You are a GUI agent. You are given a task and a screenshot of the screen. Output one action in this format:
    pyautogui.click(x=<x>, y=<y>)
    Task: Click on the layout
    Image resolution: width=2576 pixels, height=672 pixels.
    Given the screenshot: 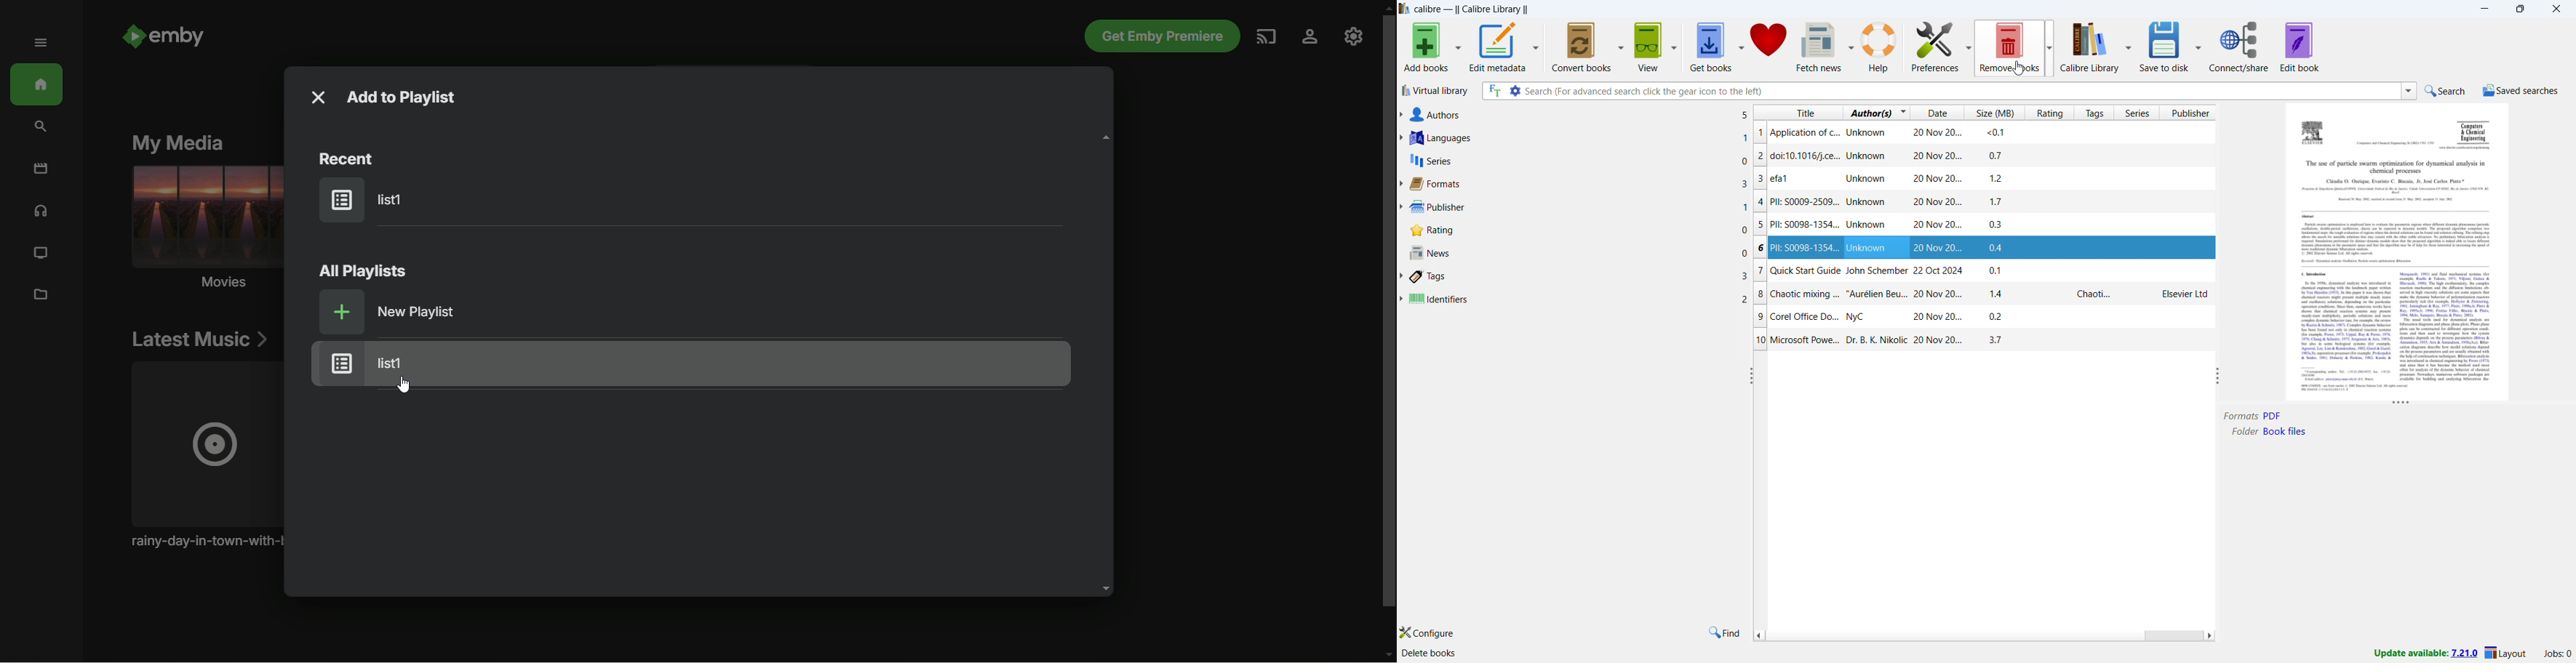 What is the action you would take?
    pyautogui.click(x=2506, y=653)
    